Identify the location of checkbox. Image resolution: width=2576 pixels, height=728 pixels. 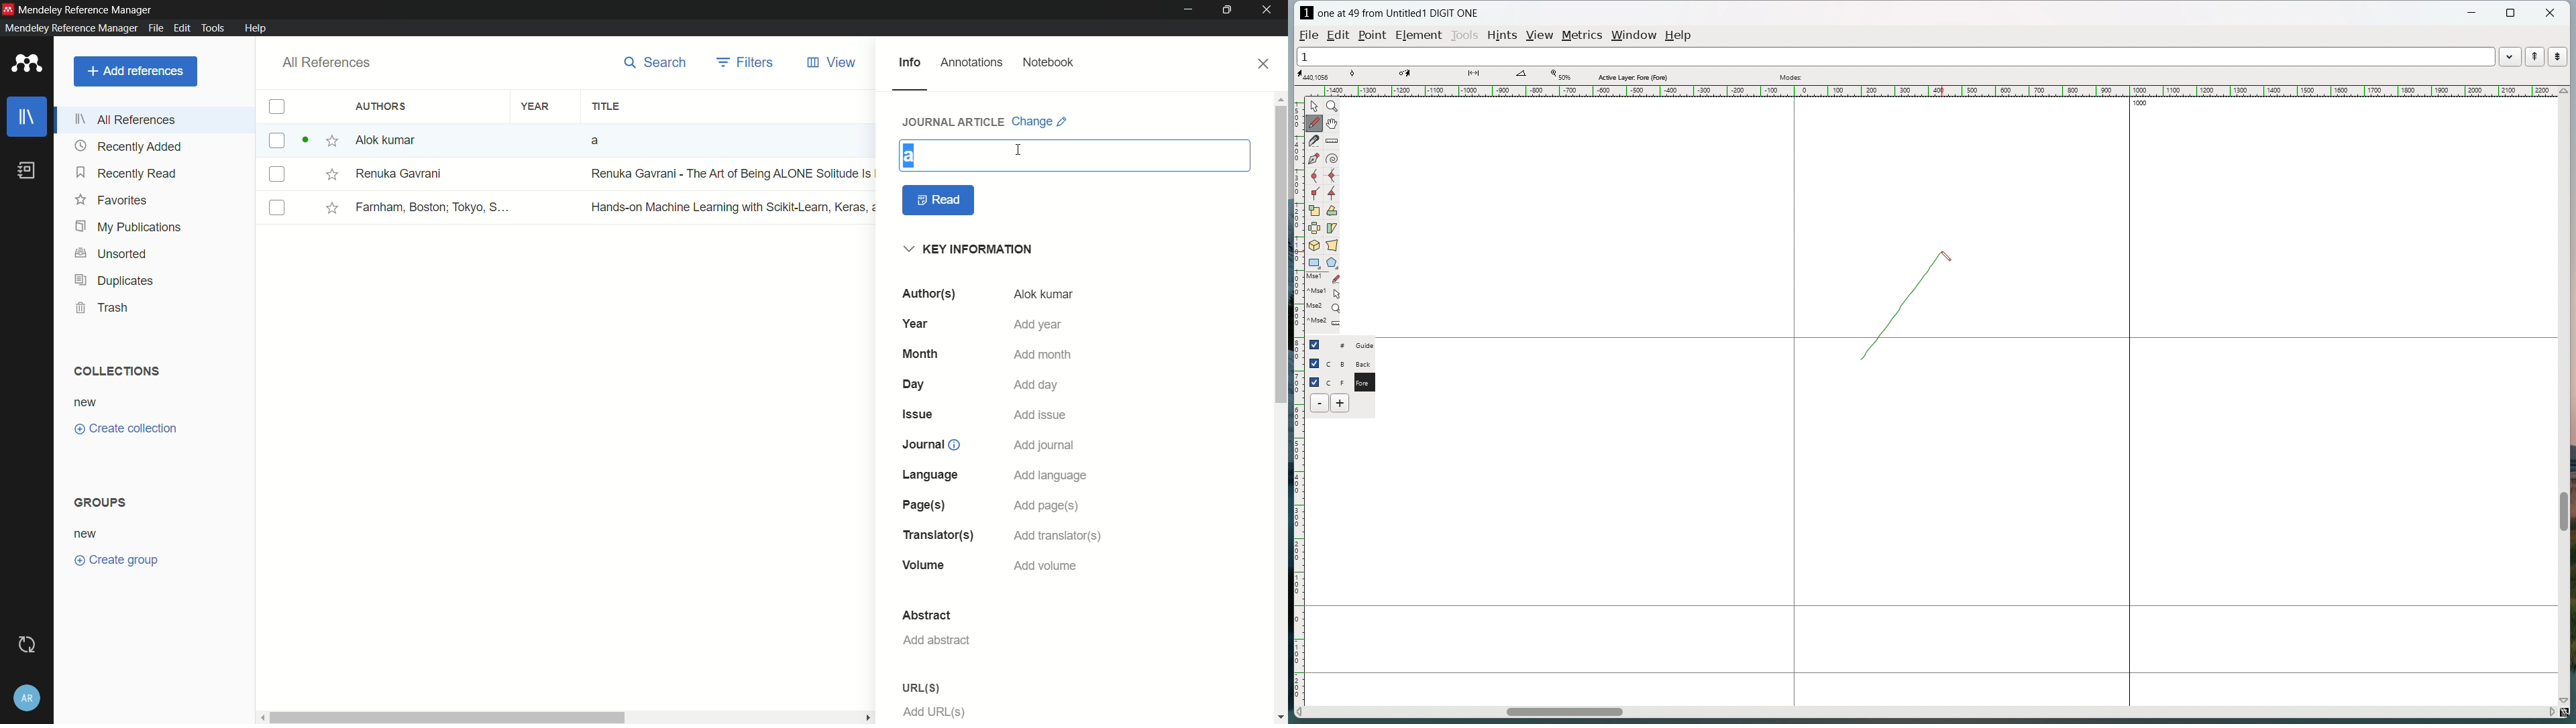
(1315, 381).